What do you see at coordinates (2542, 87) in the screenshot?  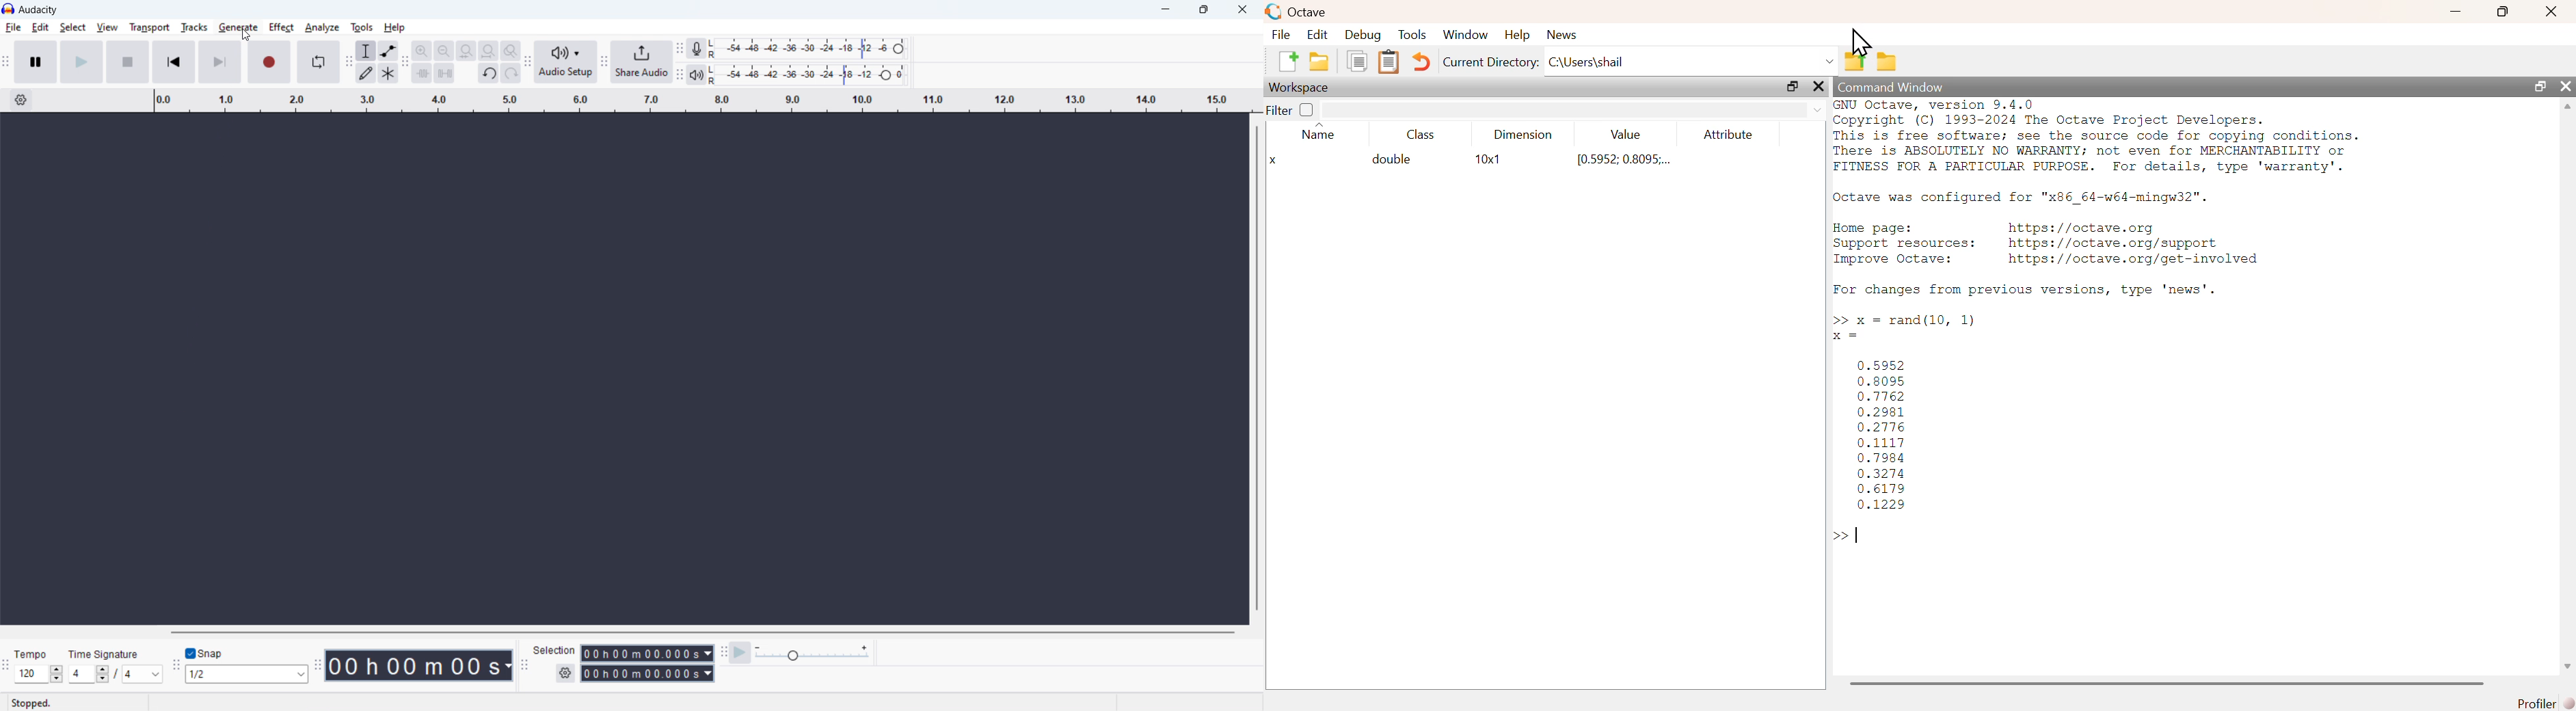 I see `maximize` at bounding box center [2542, 87].